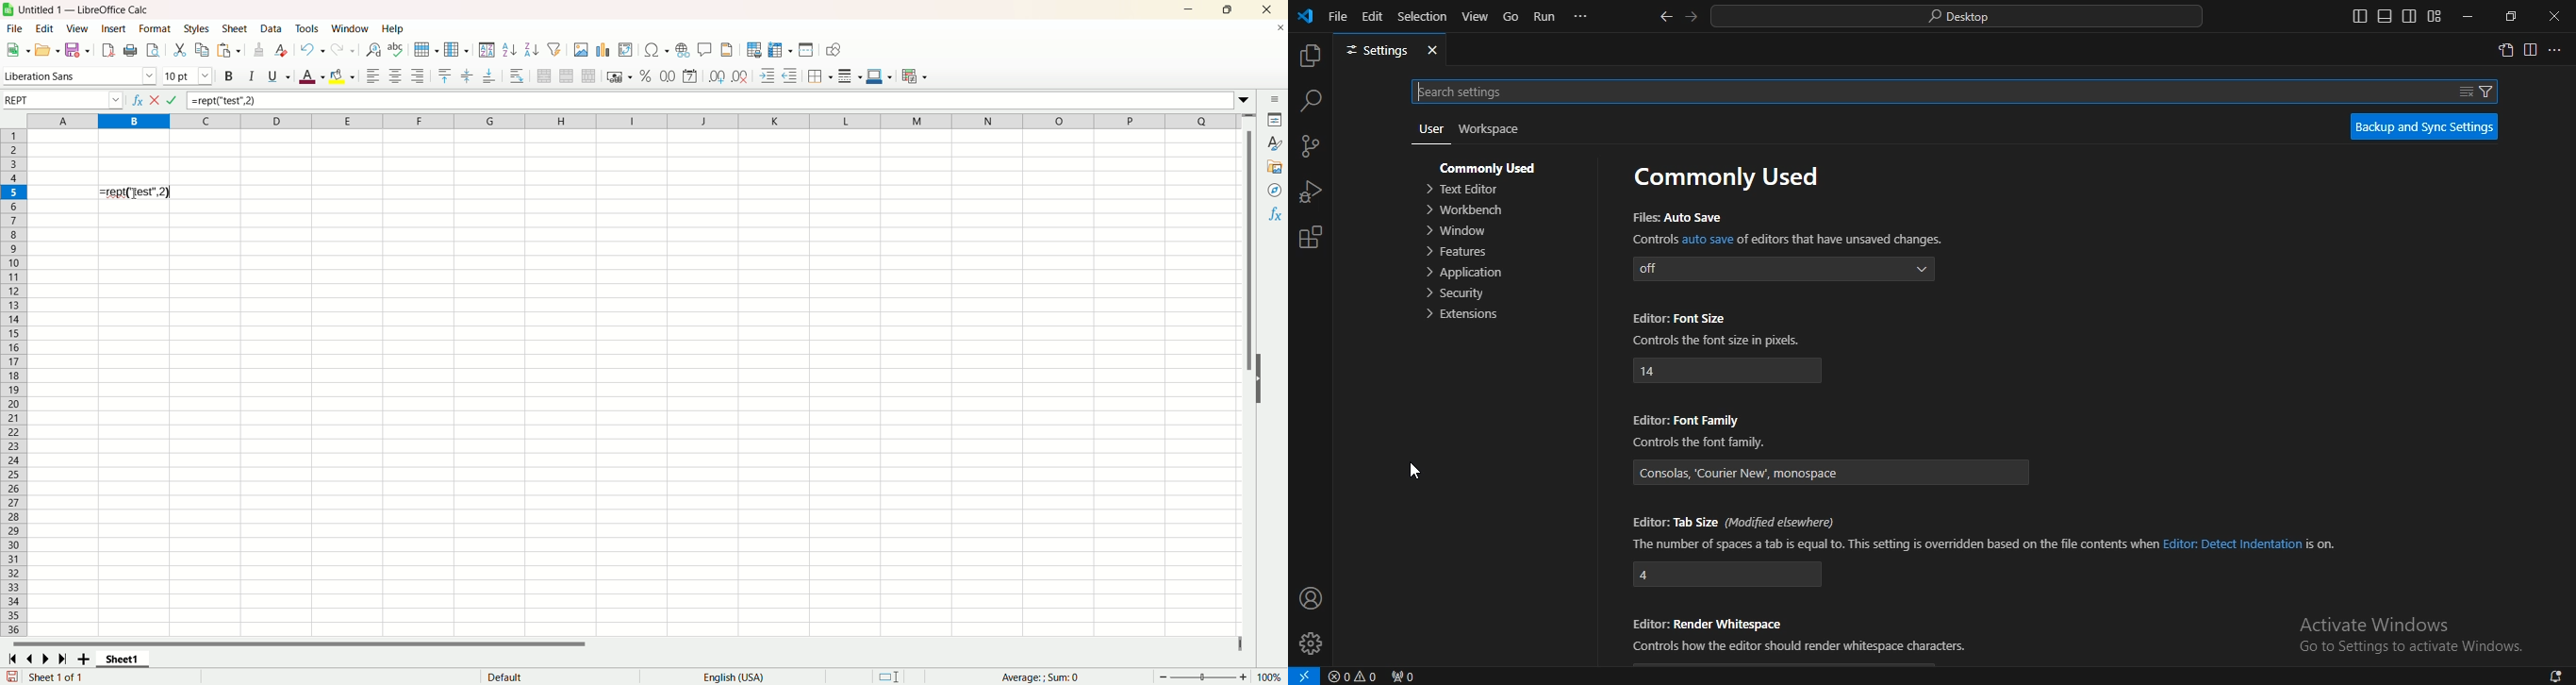  I want to click on insert image, so click(582, 48).